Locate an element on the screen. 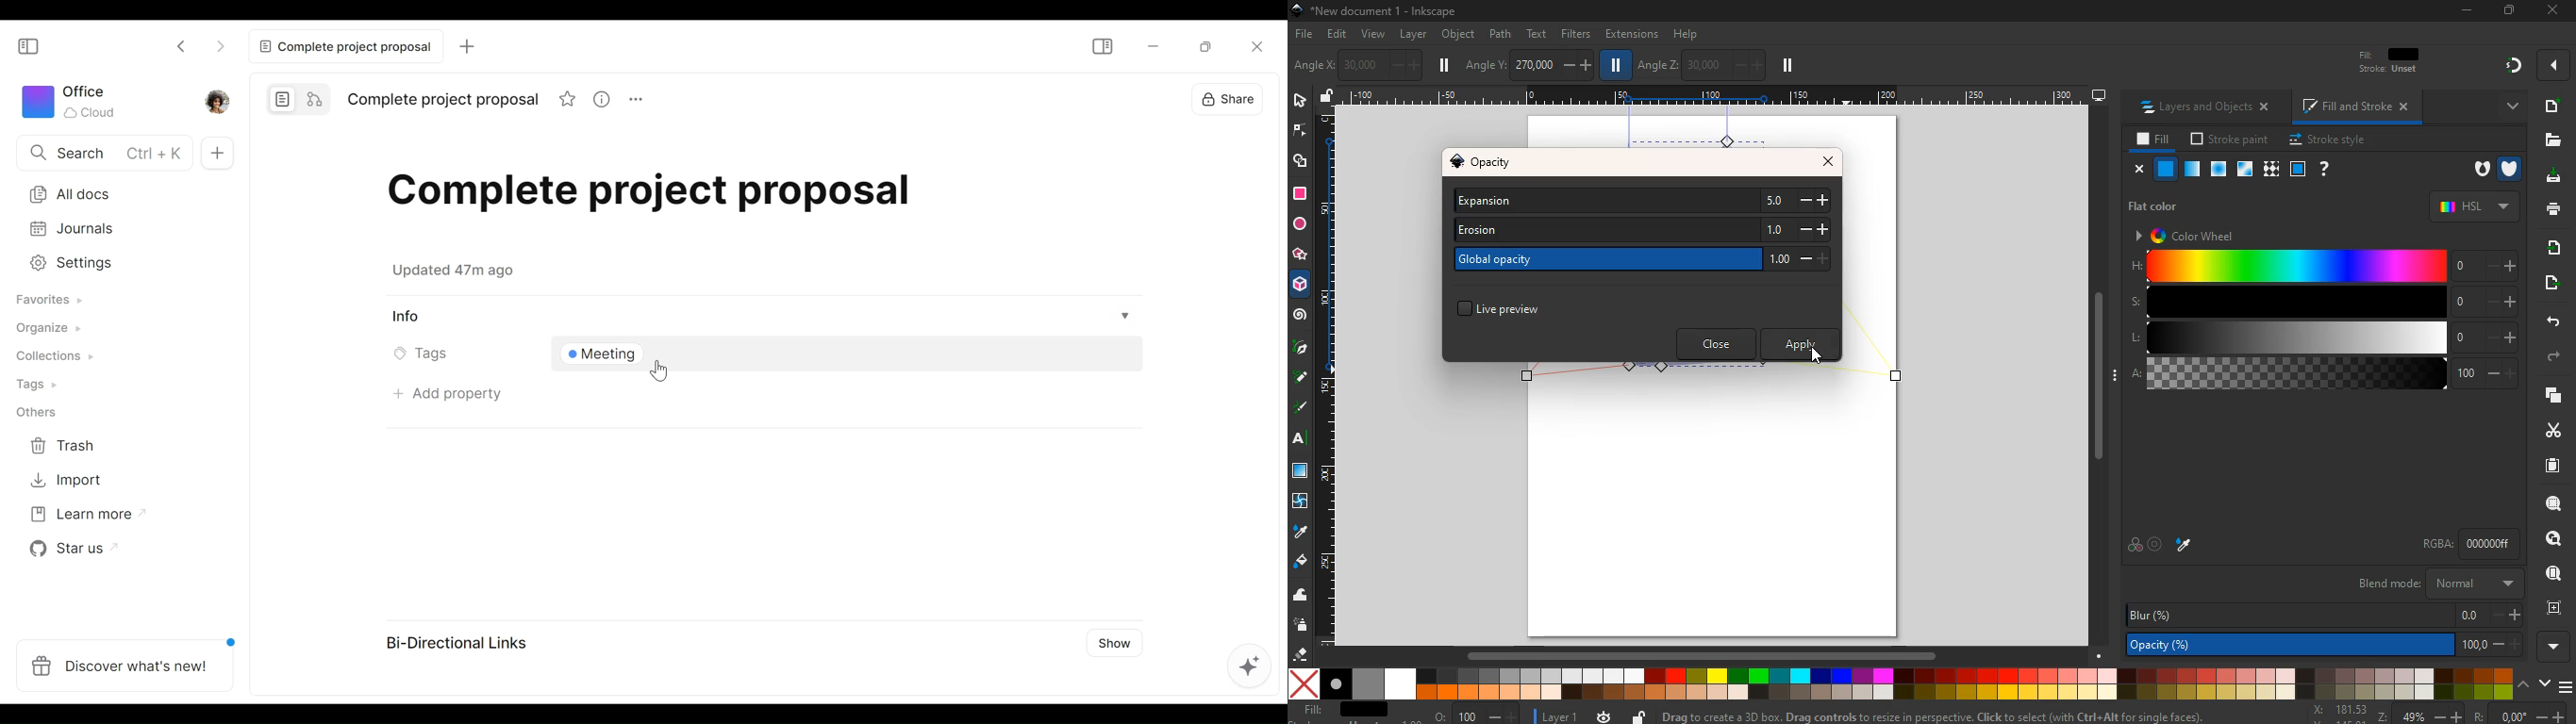 The image size is (2576, 728). Updated 47m ago is located at coordinates (461, 273).